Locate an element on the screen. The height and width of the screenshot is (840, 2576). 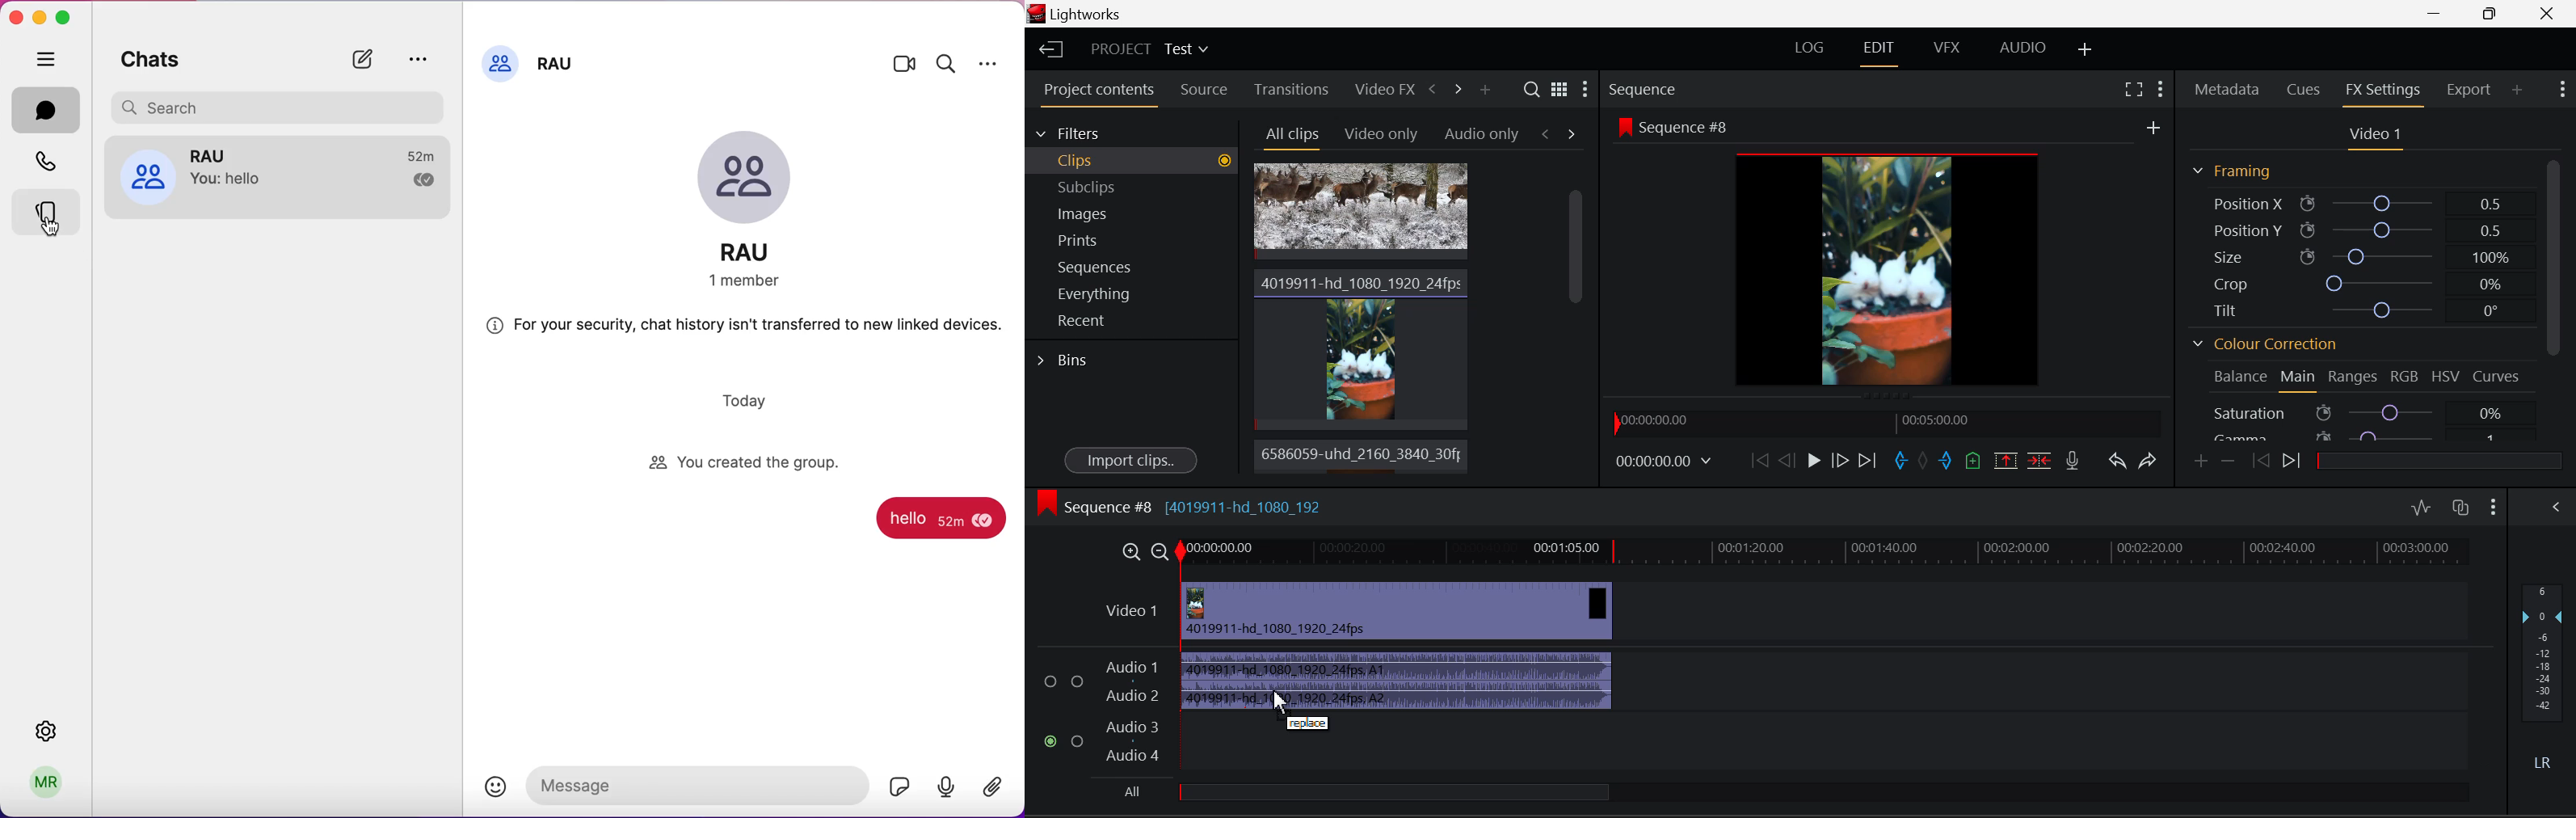
52m is located at coordinates (413, 154).